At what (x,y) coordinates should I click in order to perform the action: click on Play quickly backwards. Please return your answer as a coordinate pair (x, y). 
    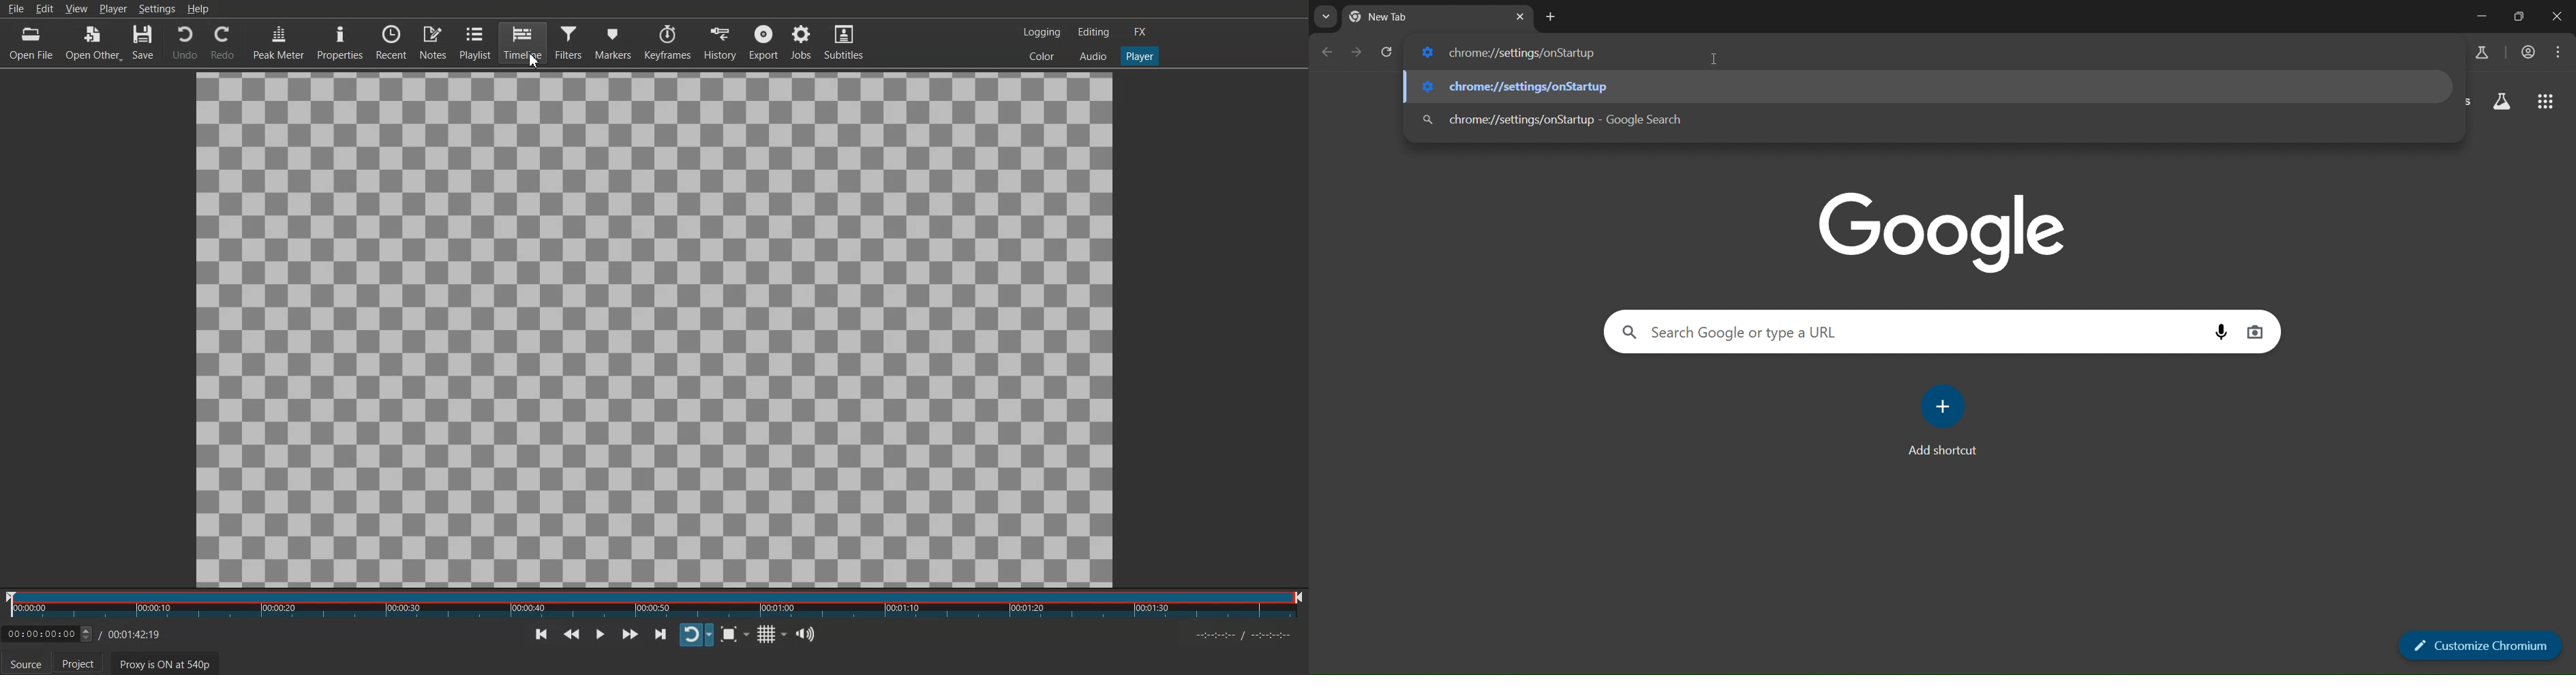
    Looking at the image, I should click on (572, 634).